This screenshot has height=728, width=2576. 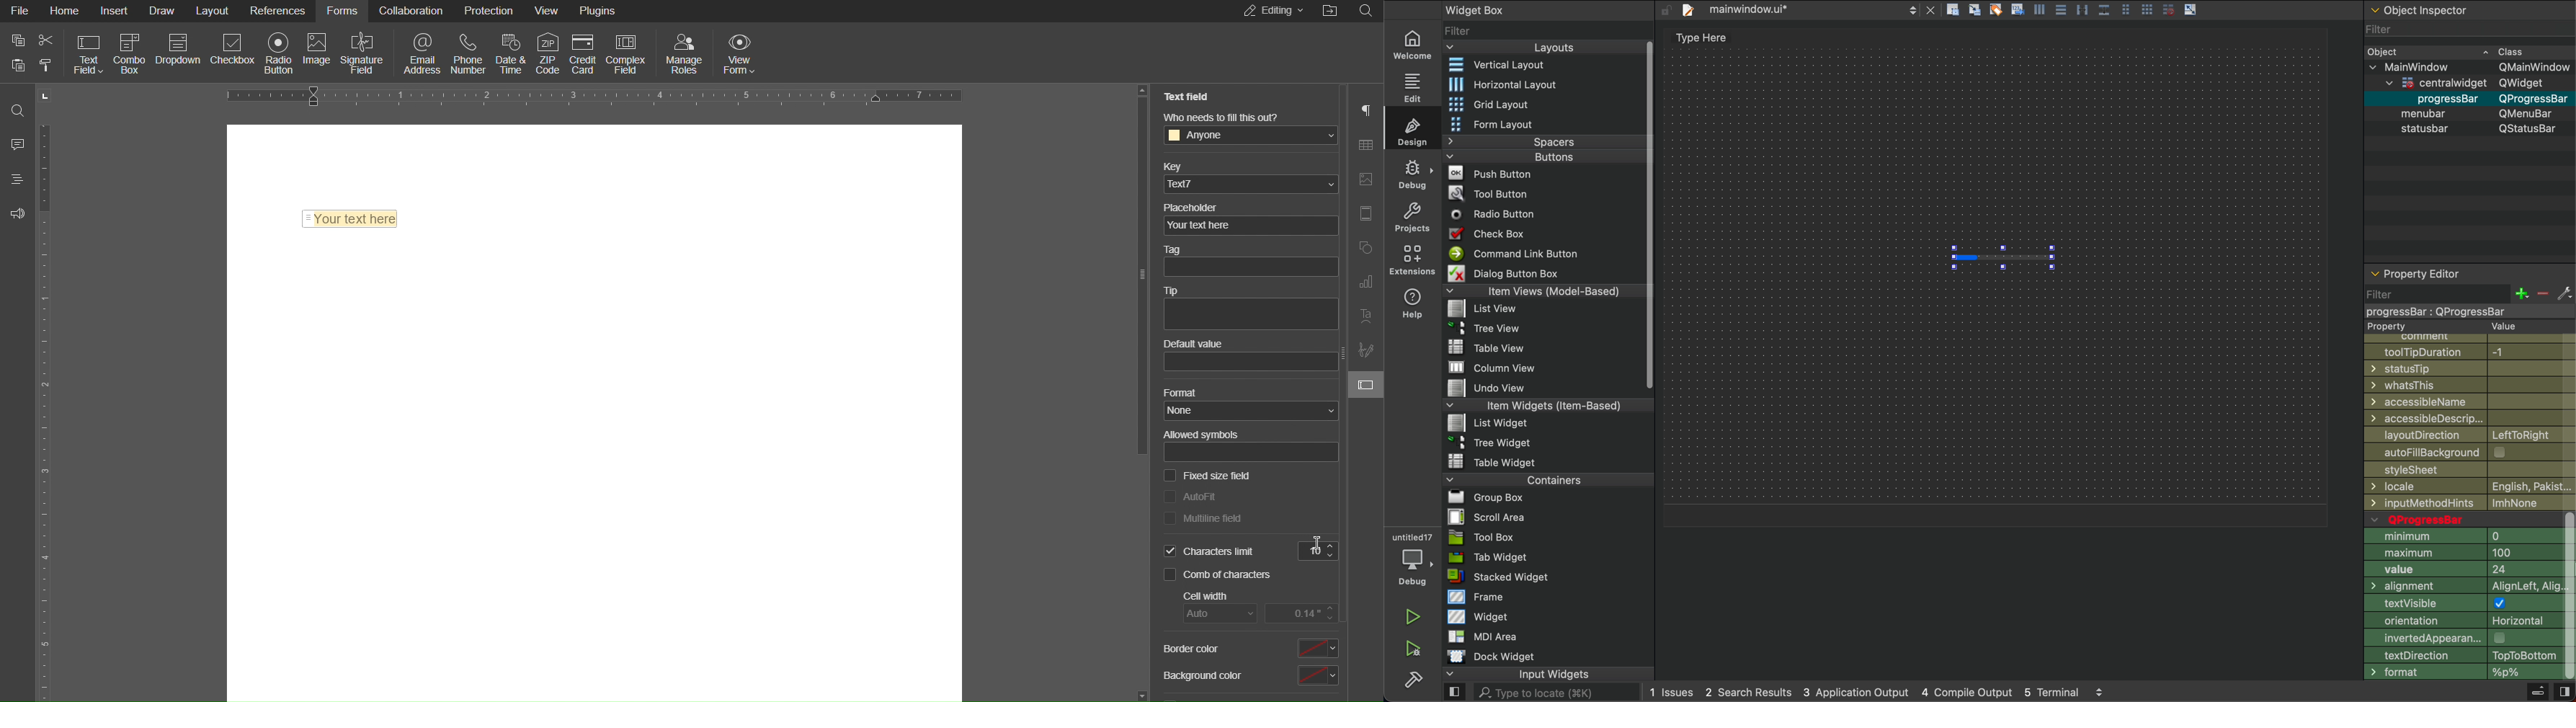 I want to click on Email Address, so click(x=419, y=51).